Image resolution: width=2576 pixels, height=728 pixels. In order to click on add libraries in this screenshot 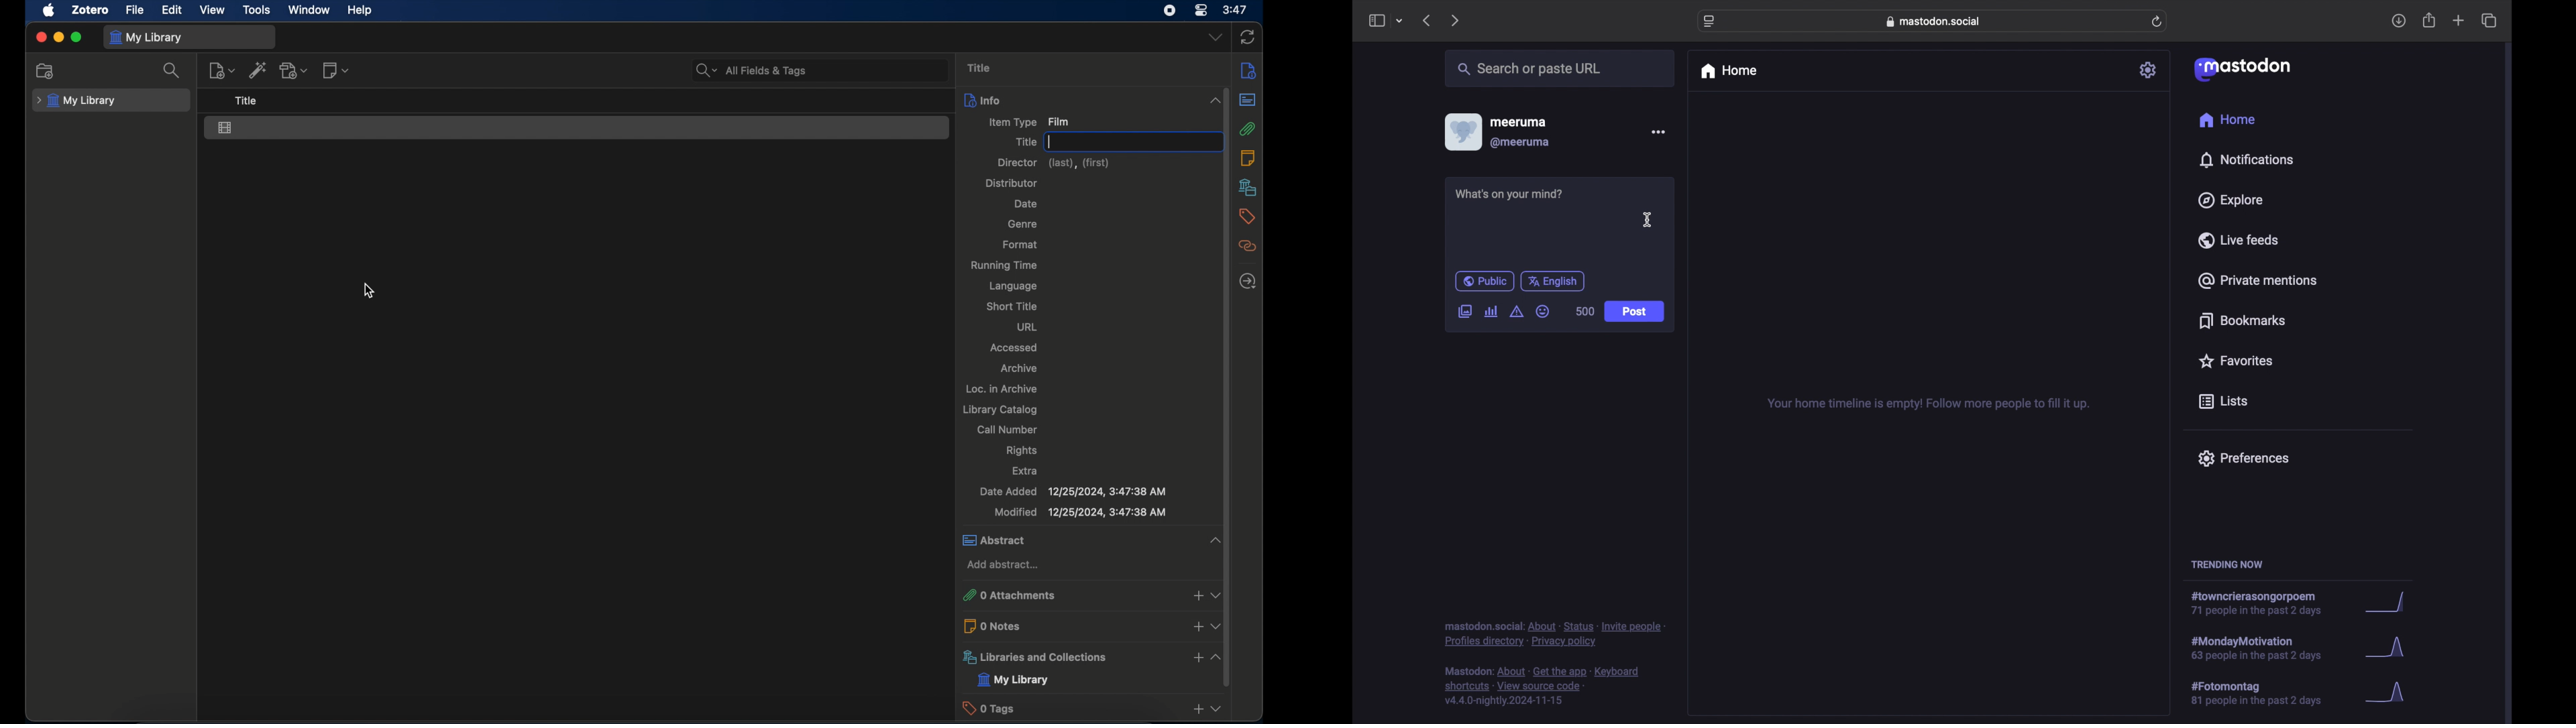, I will do `click(1194, 656)`.